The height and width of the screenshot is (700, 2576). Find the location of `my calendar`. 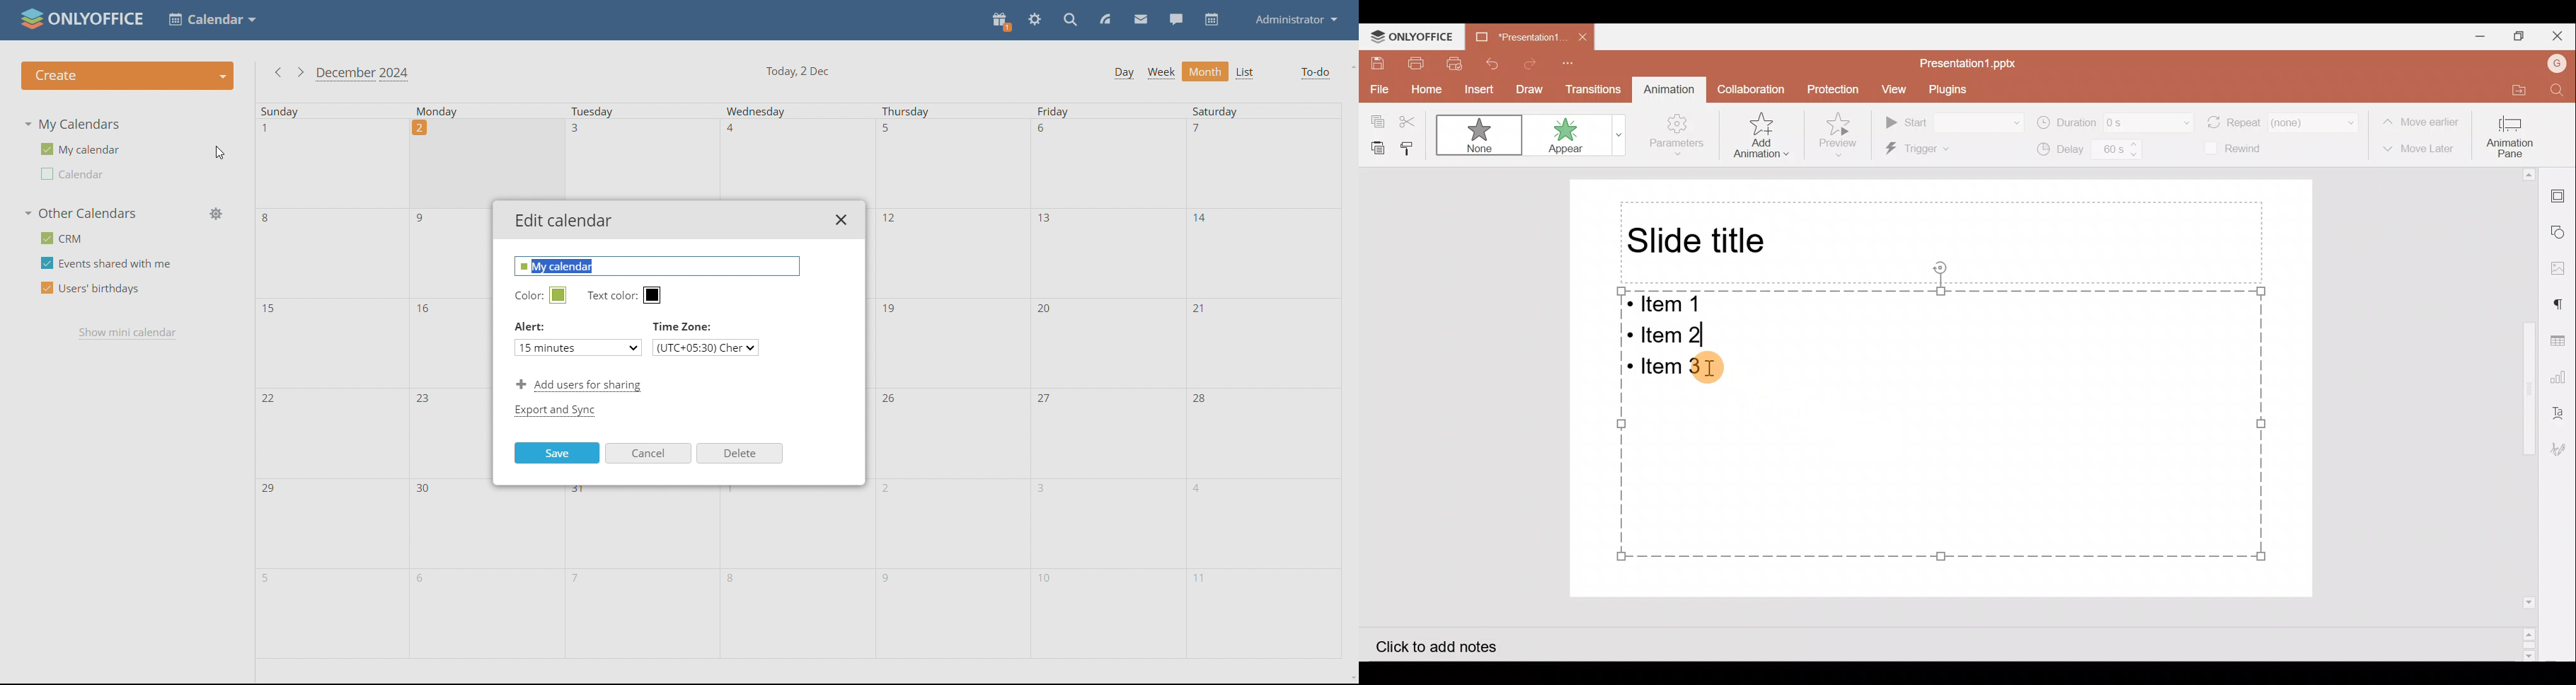

my calendar is located at coordinates (80, 149).